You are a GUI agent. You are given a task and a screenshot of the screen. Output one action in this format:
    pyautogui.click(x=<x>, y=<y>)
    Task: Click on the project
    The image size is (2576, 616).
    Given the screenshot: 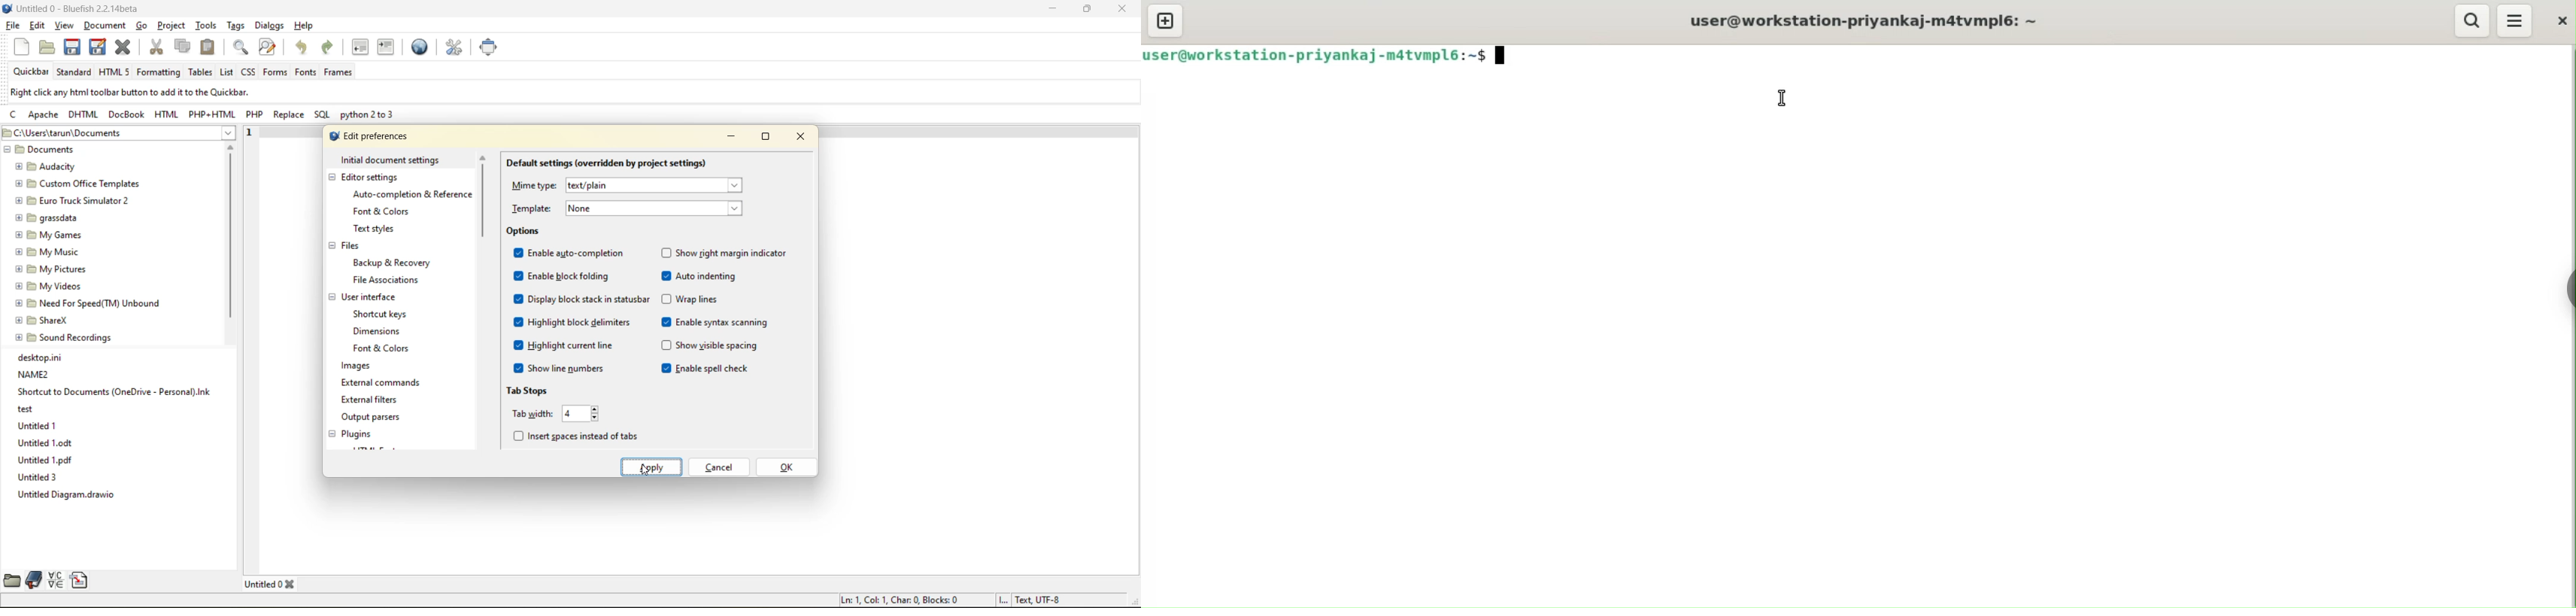 What is the action you would take?
    pyautogui.click(x=172, y=25)
    